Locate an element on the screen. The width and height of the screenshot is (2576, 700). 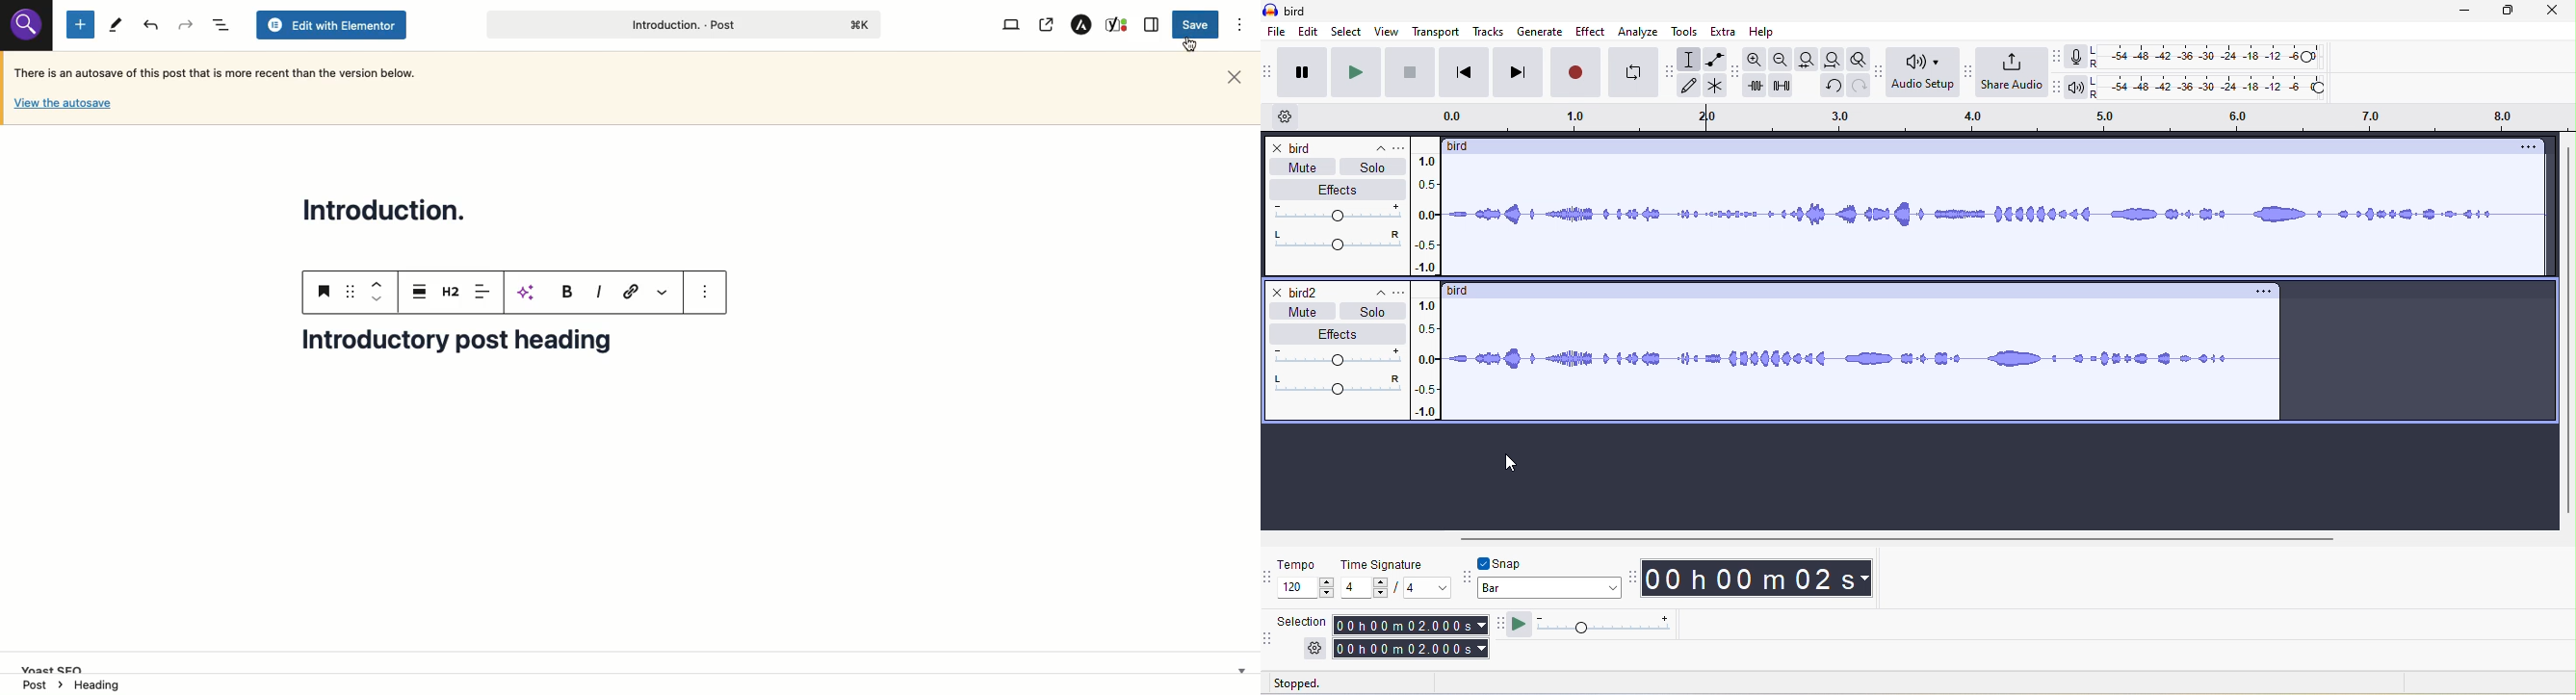
View post is located at coordinates (1046, 25).